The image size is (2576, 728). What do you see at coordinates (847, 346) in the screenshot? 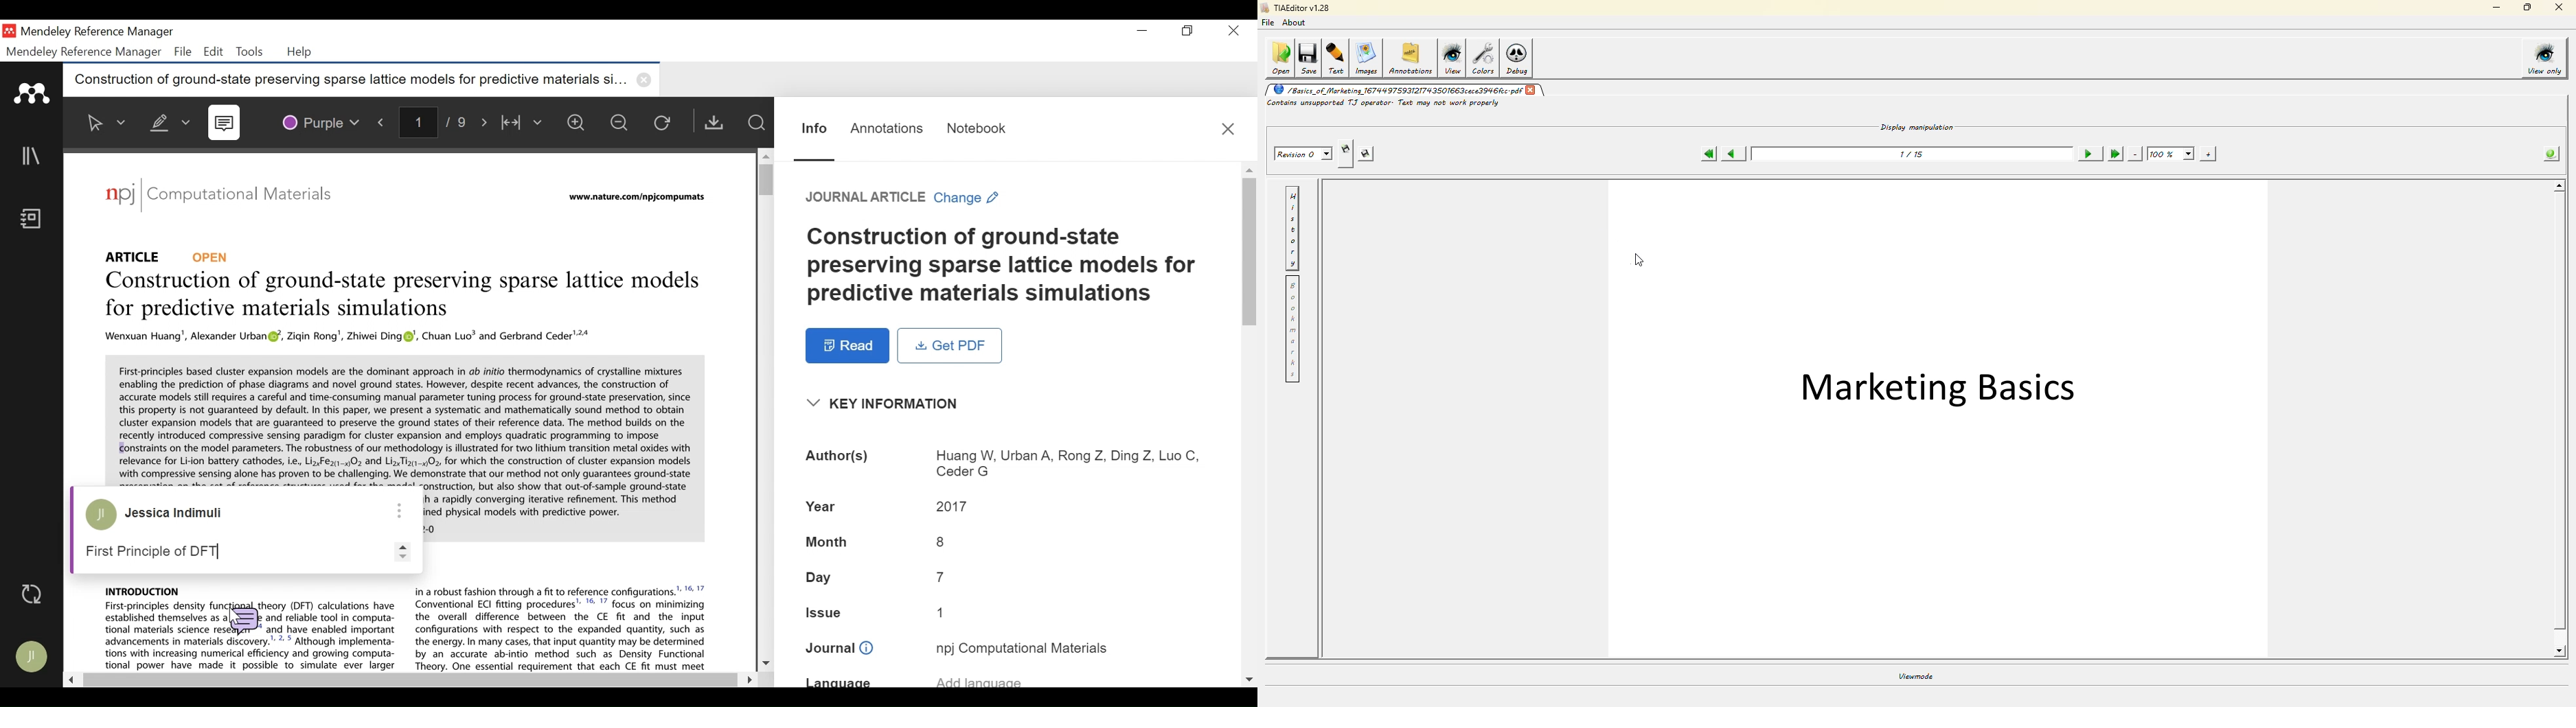
I see `Read` at bounding box center [847, 346].